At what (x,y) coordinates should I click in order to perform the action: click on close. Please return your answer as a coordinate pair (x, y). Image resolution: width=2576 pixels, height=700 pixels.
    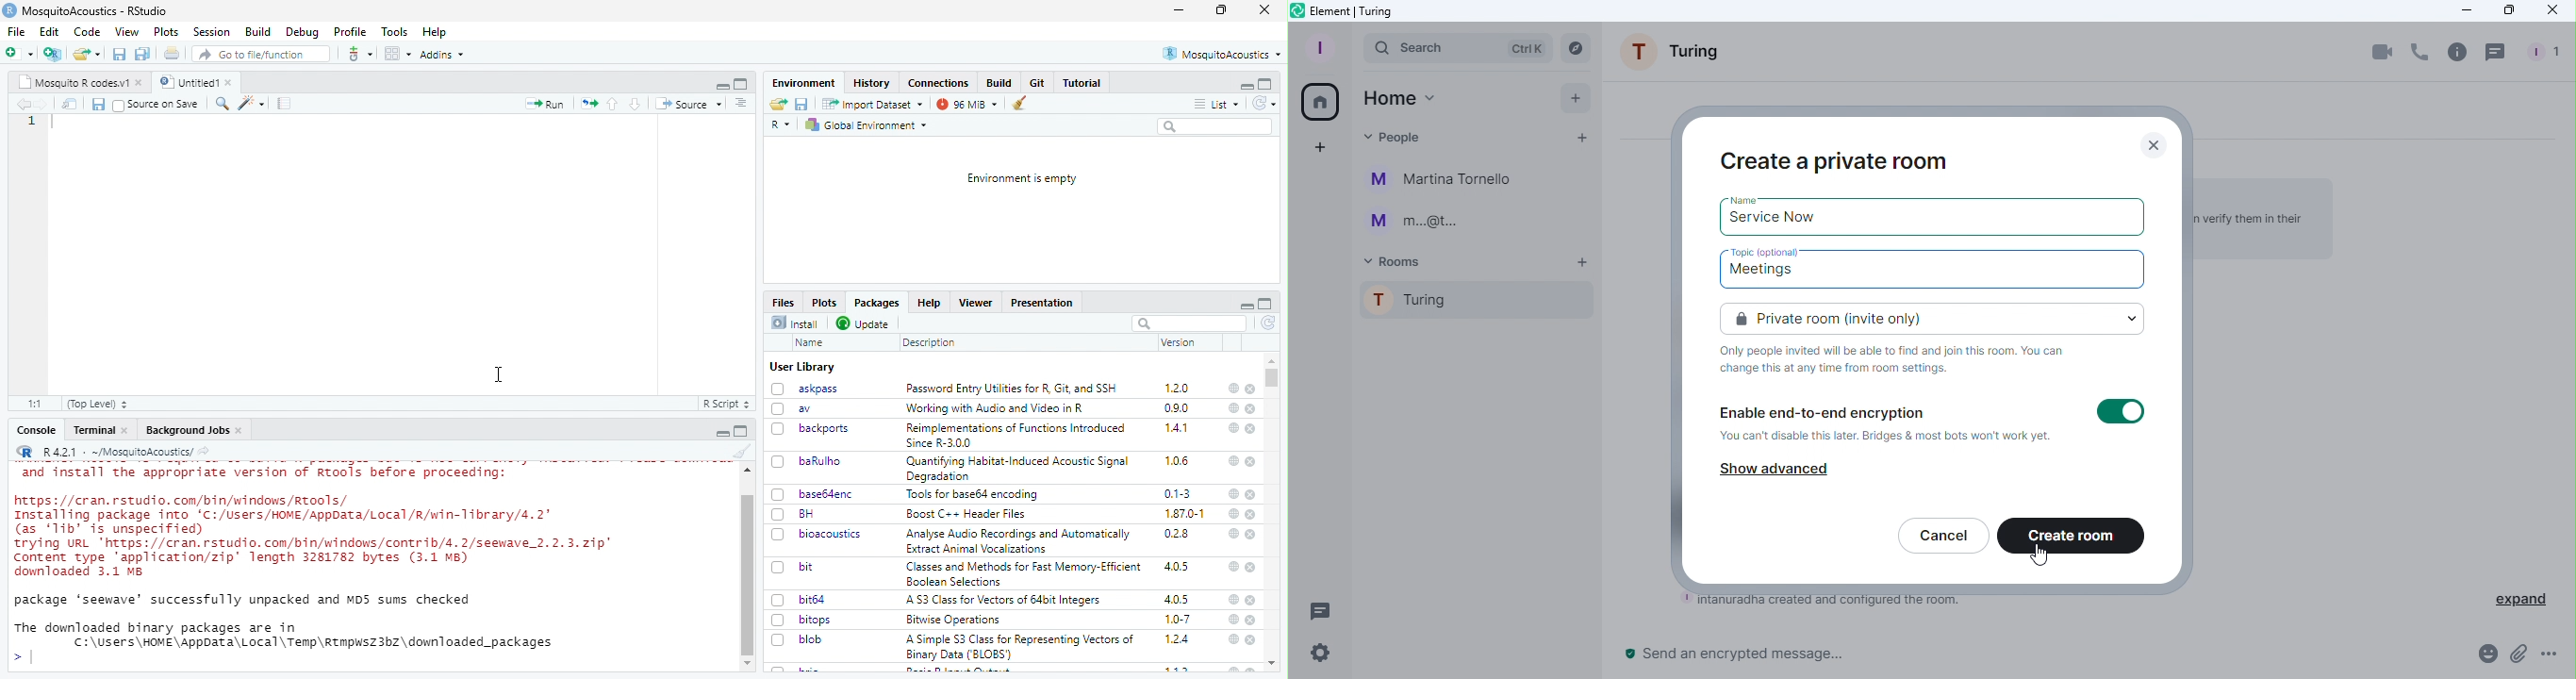
    Looking at the image, I should click on (231, 82).